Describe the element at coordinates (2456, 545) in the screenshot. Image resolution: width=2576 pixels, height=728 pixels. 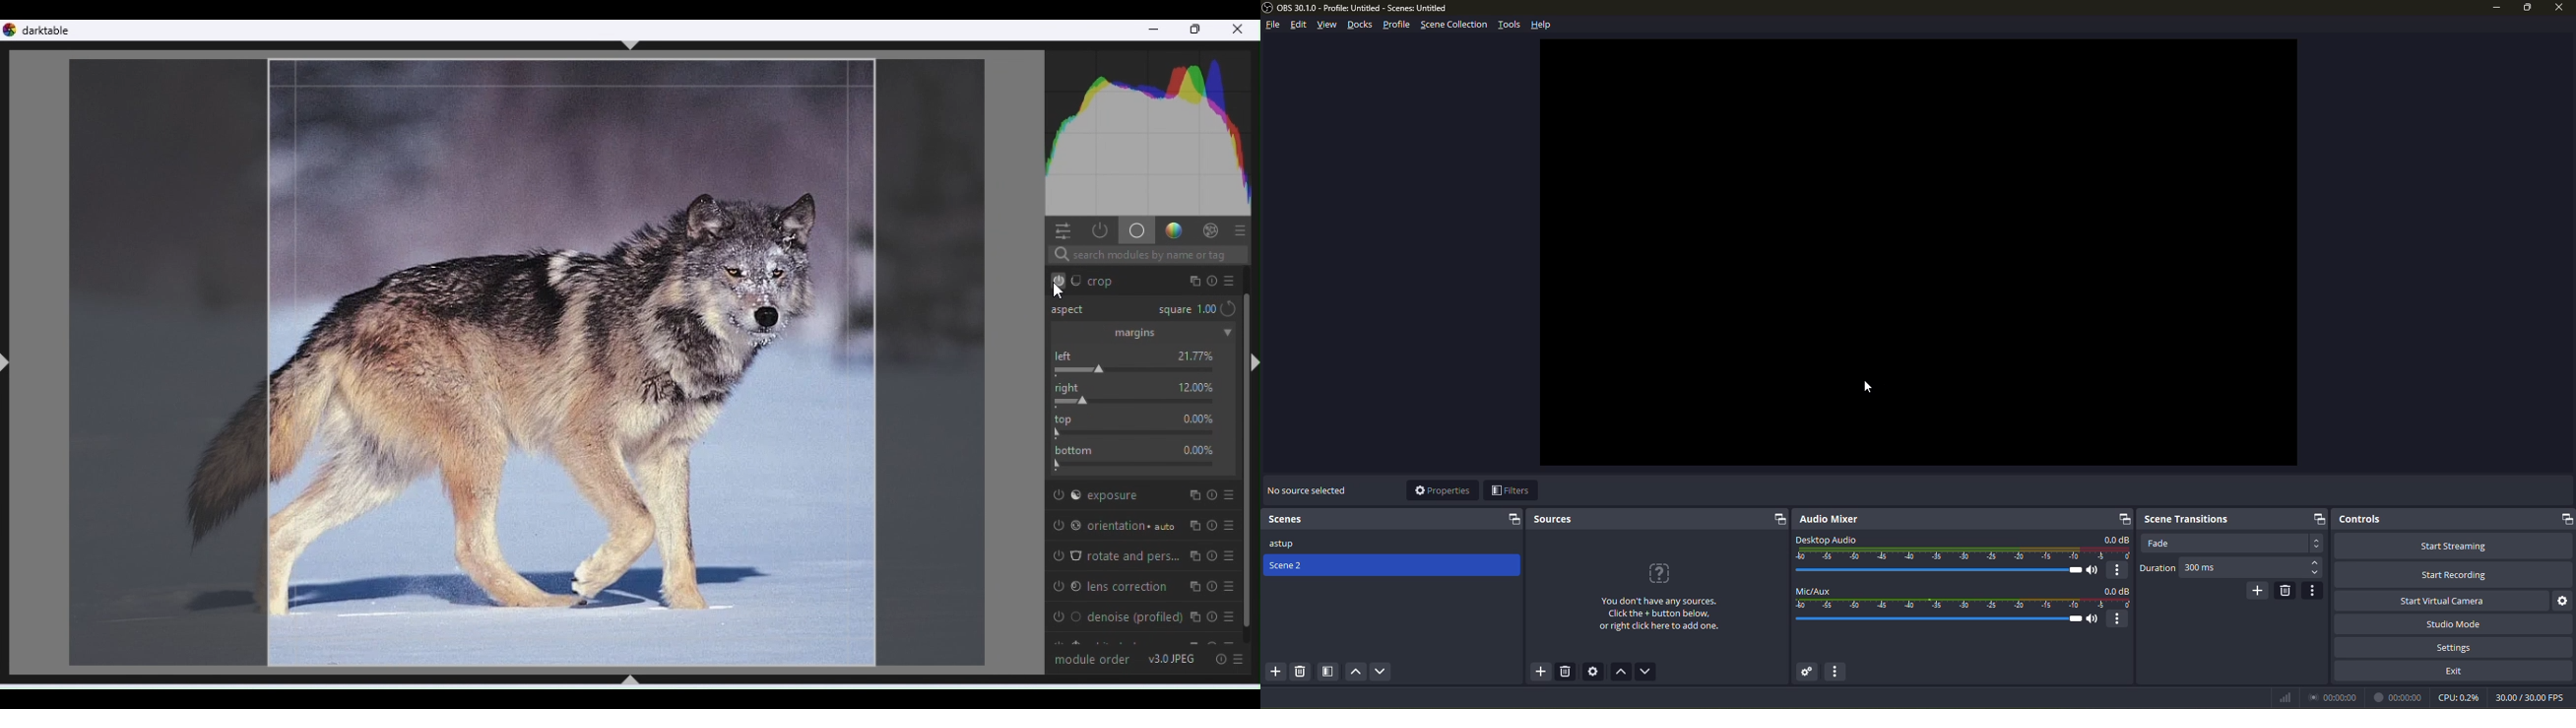
I see `start streaming` at that location.